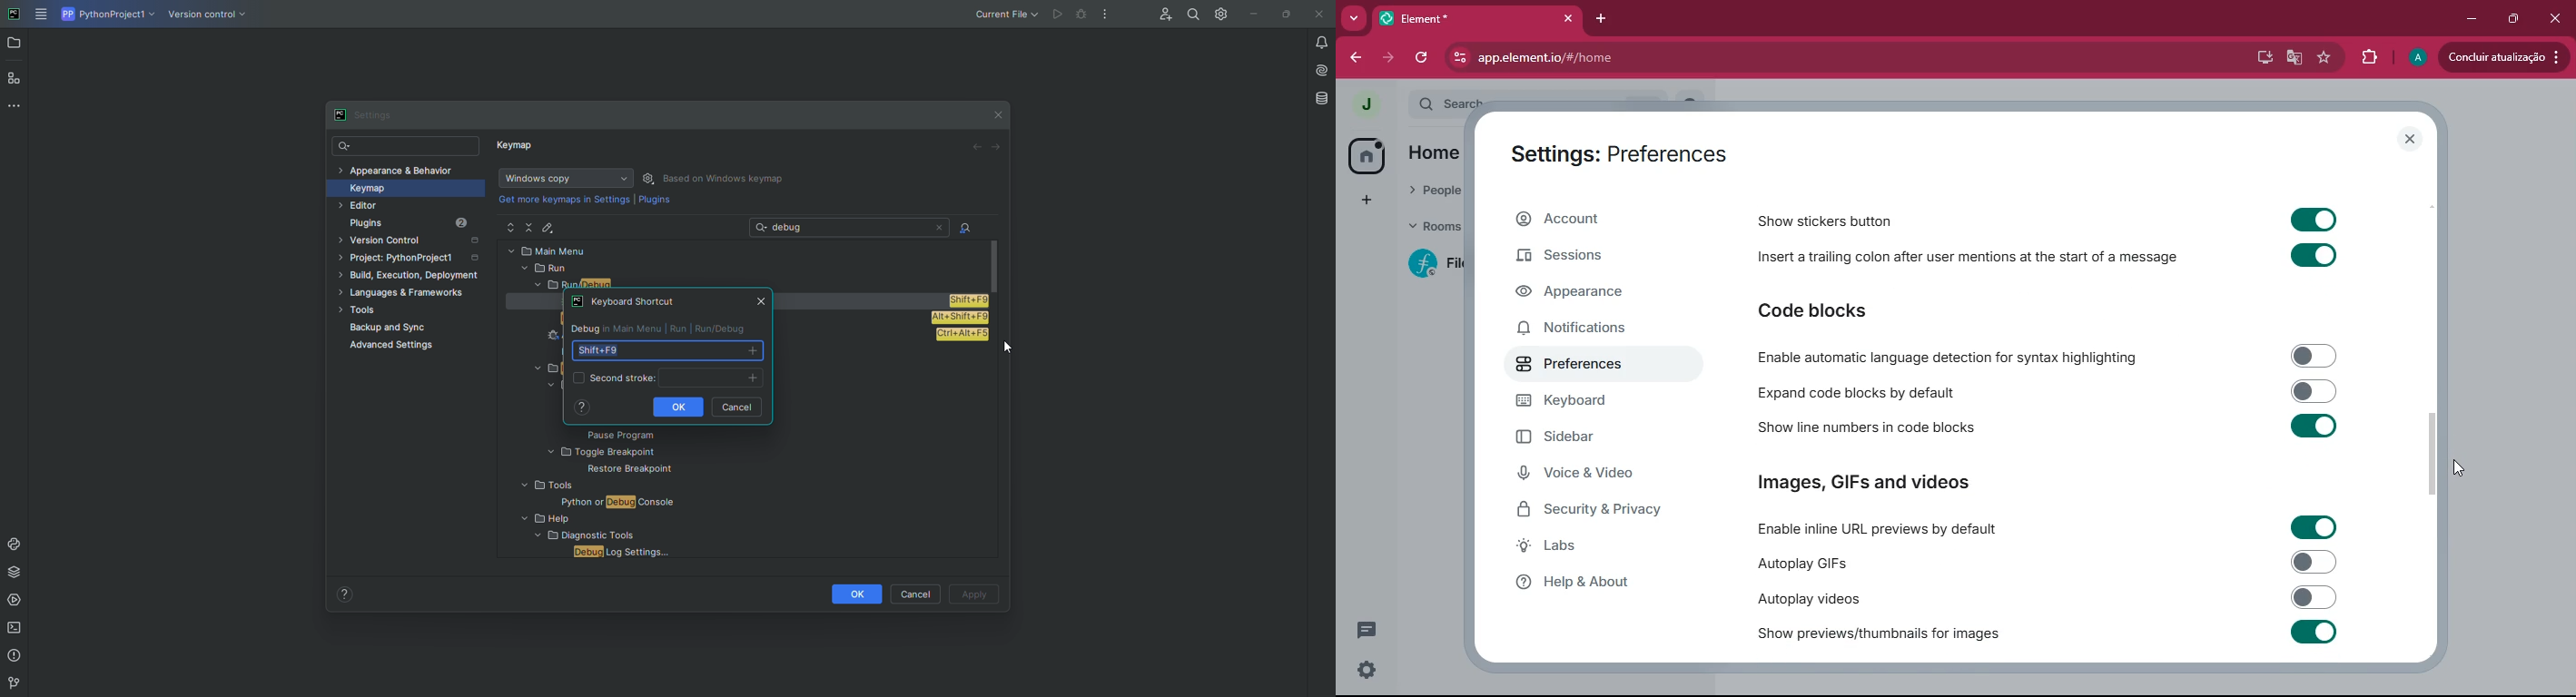 Image resolution: width=2576 pixels, height=700 pixels. I want to click on Version COntrol, so click(210, 17).